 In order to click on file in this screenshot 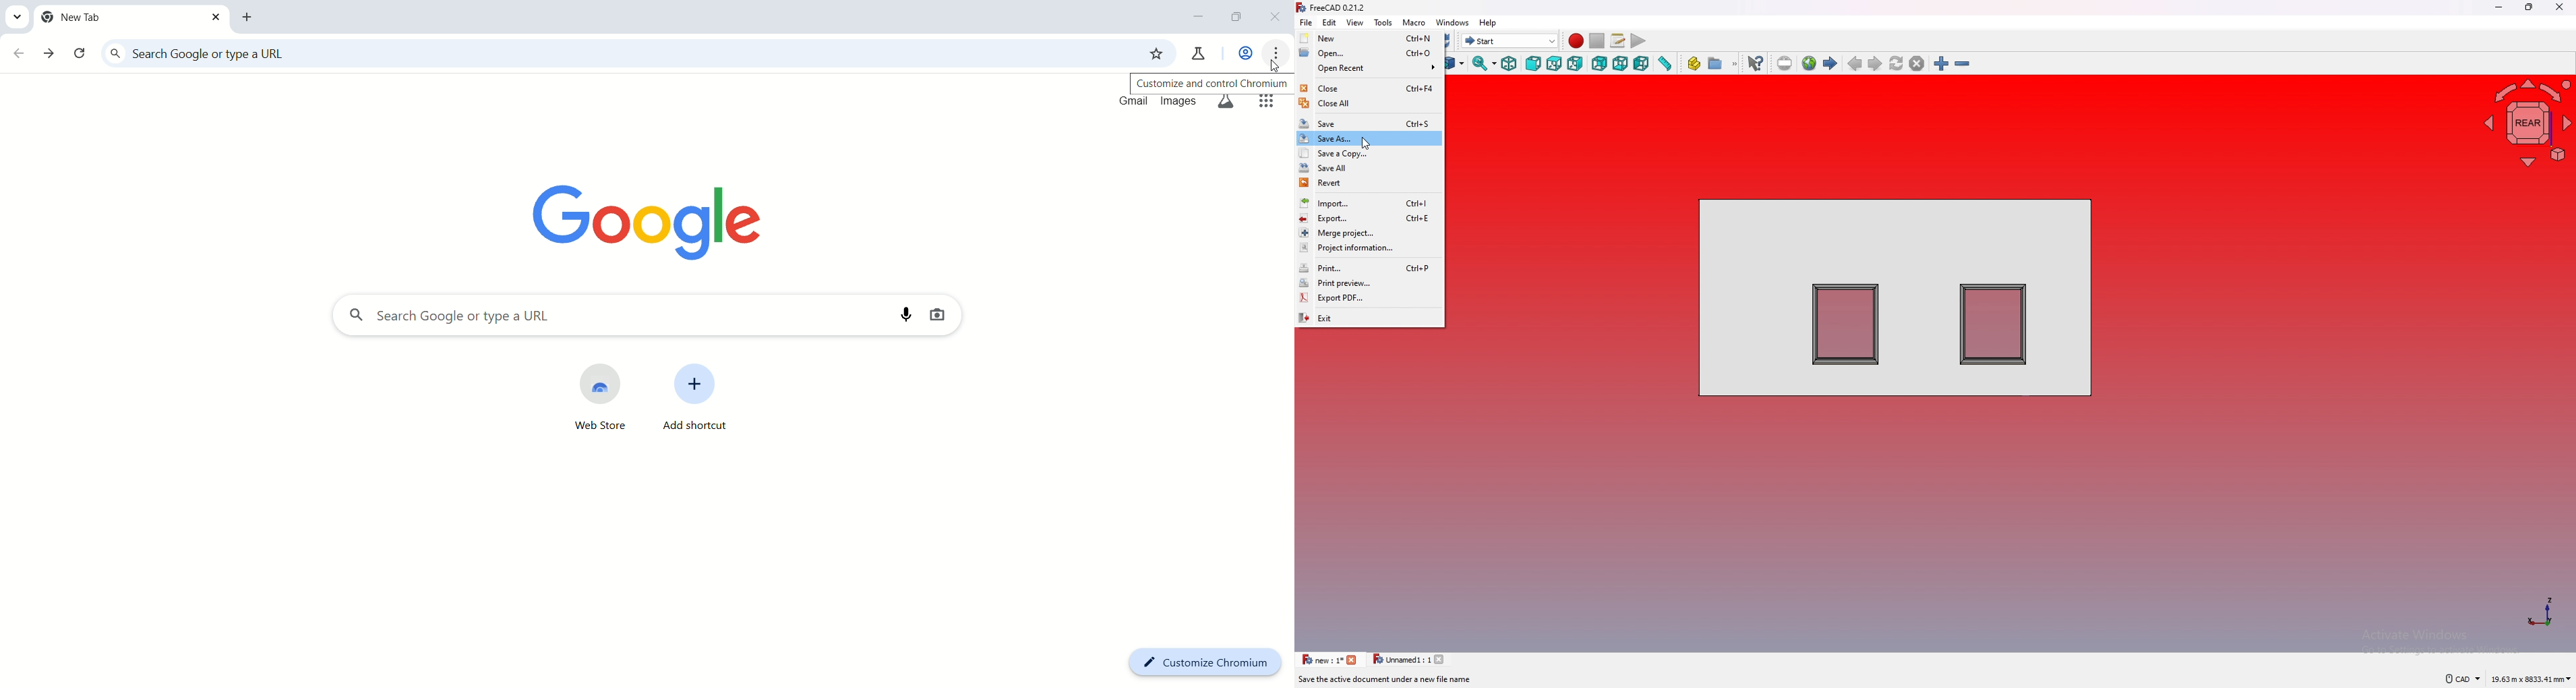, I will do `click(1307, 22)`.